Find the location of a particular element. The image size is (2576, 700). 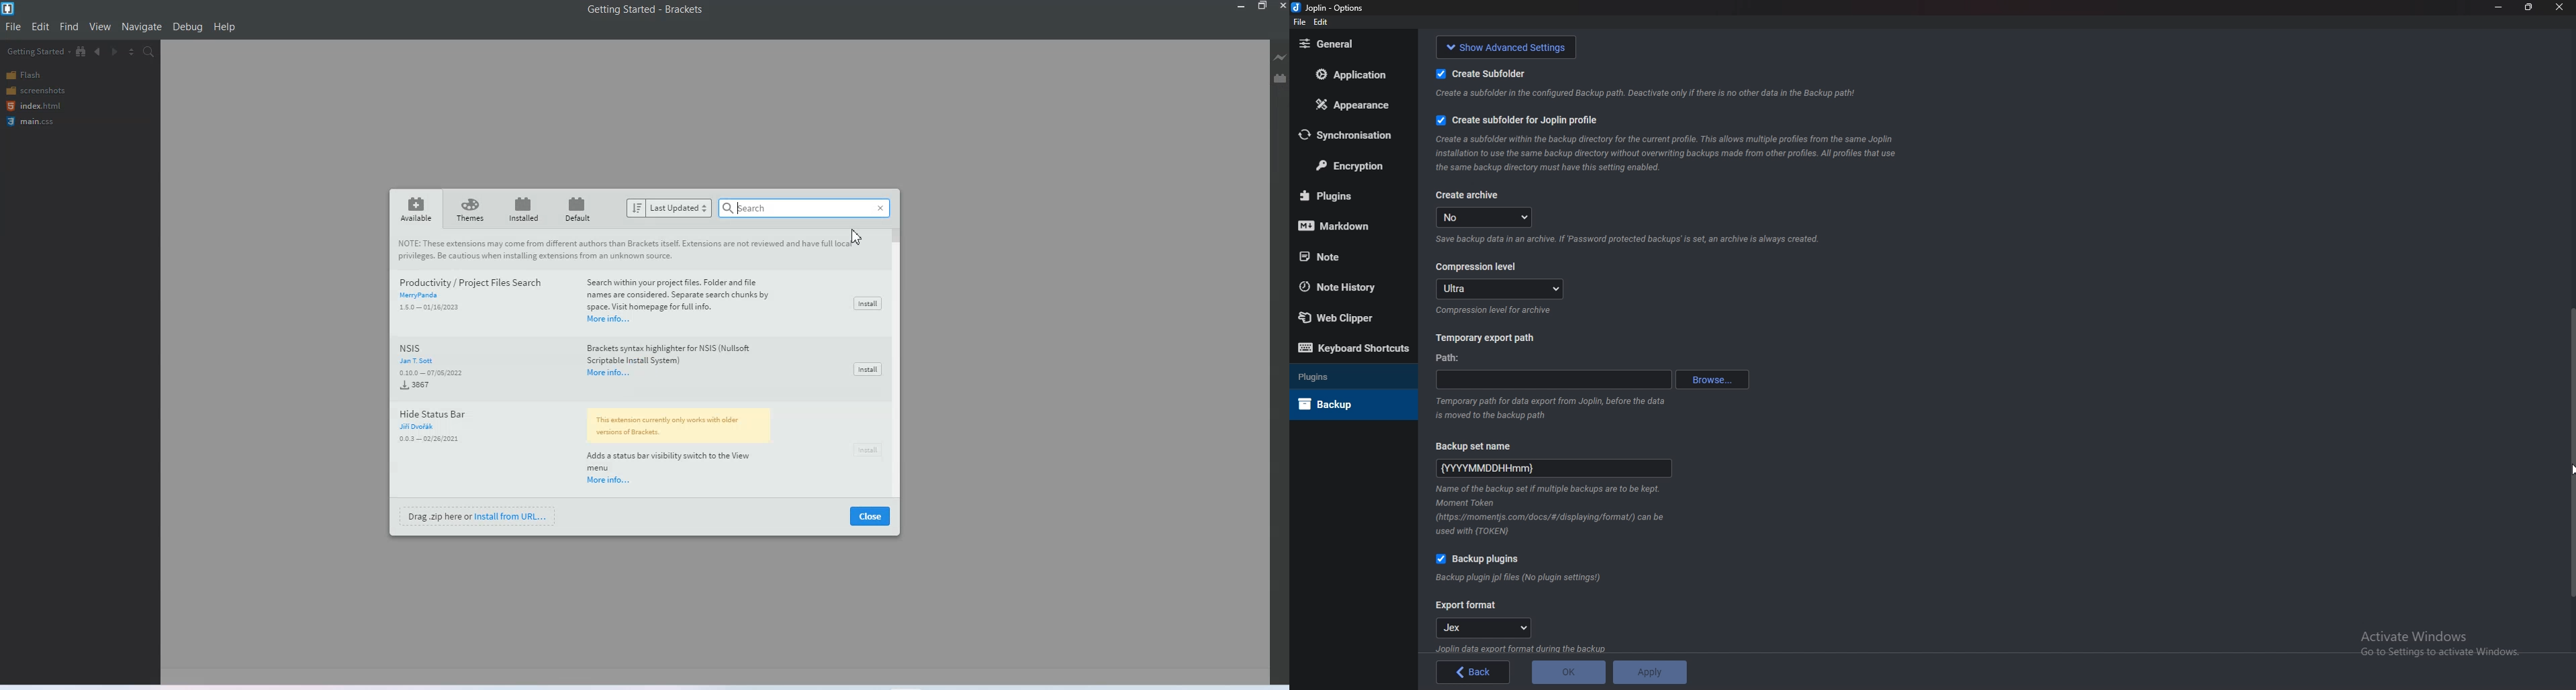

Drag zip here or is located at coordinates (437, 515).